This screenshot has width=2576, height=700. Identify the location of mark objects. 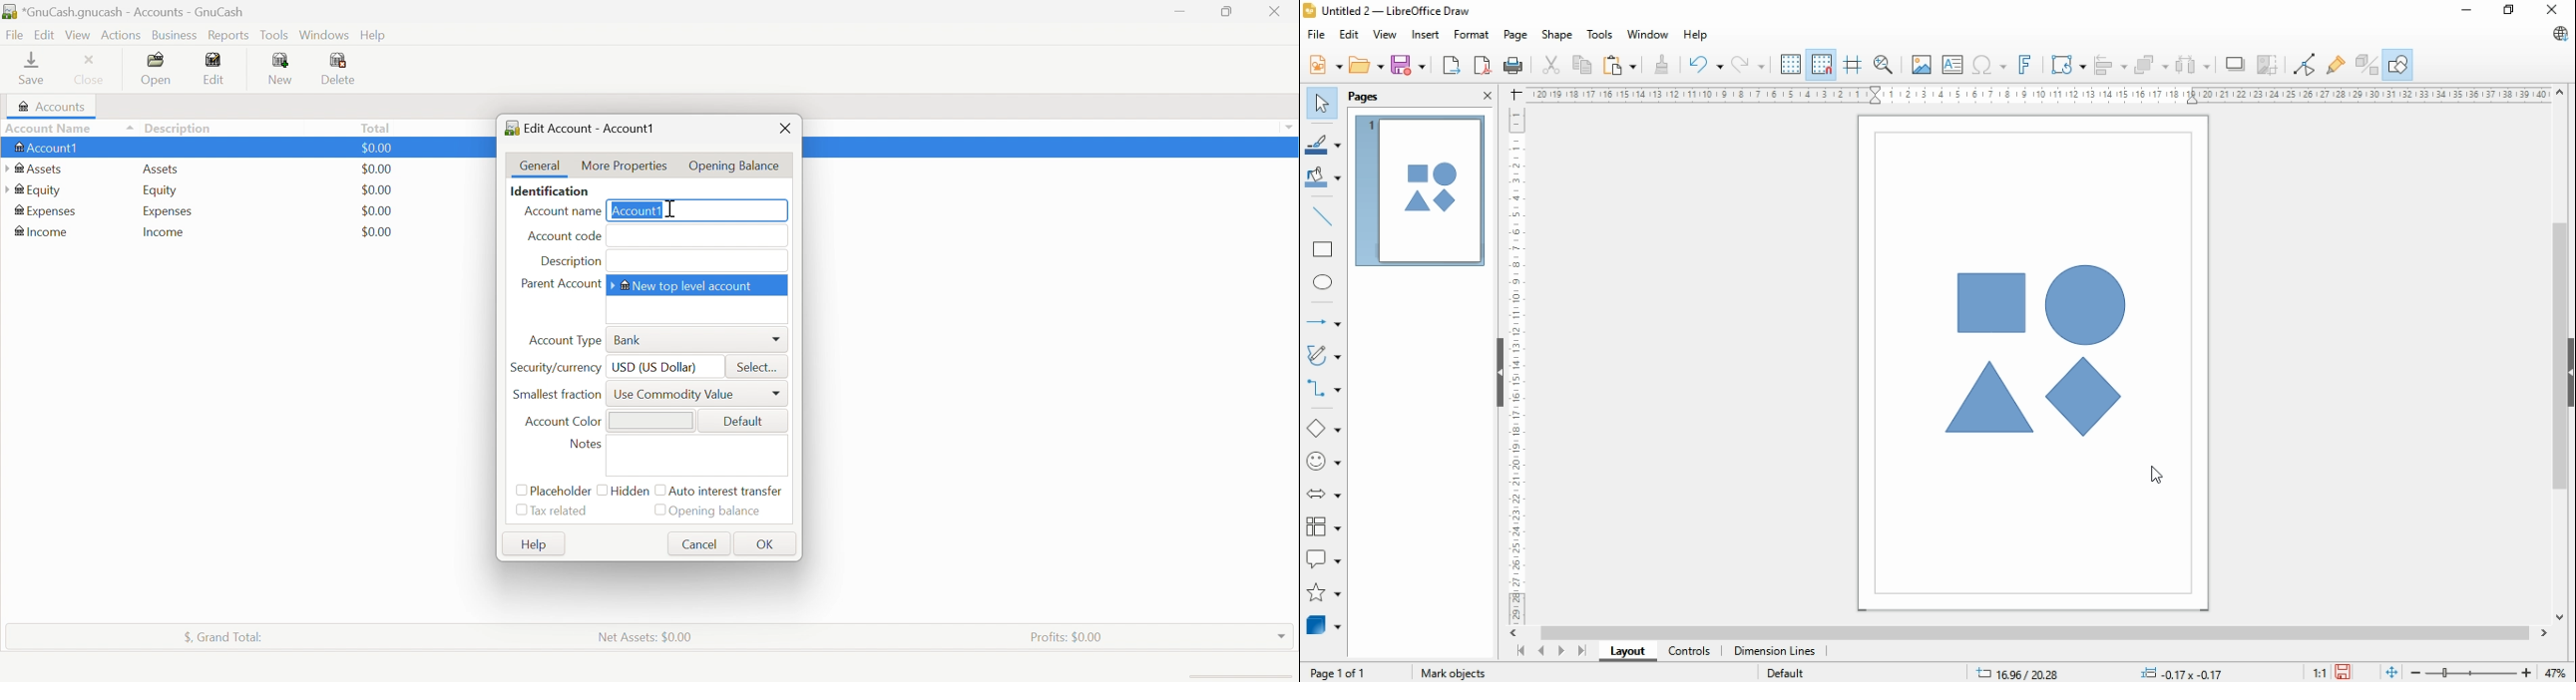
(1454, 671).